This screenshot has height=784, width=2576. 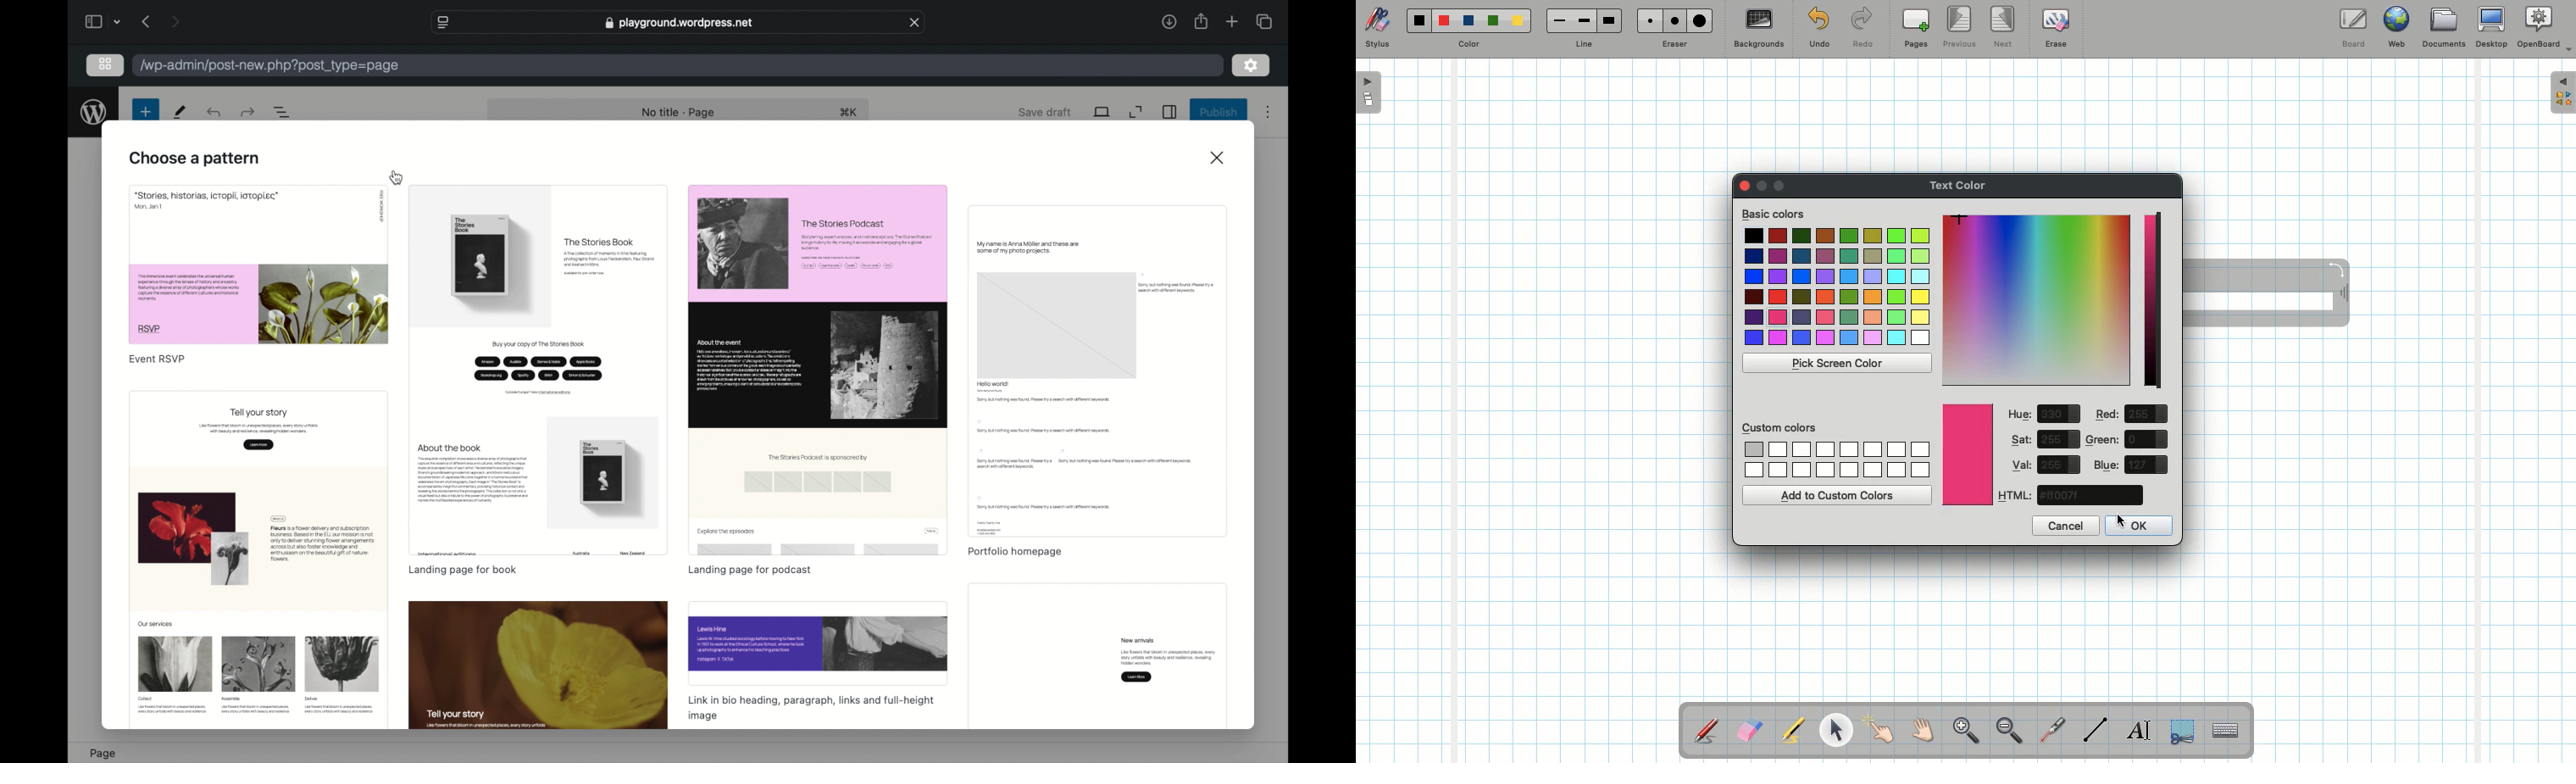 What do you see at coordinates (2103, 440) in the screenshot?
I see `Green` at bounding box center [2103, 440].